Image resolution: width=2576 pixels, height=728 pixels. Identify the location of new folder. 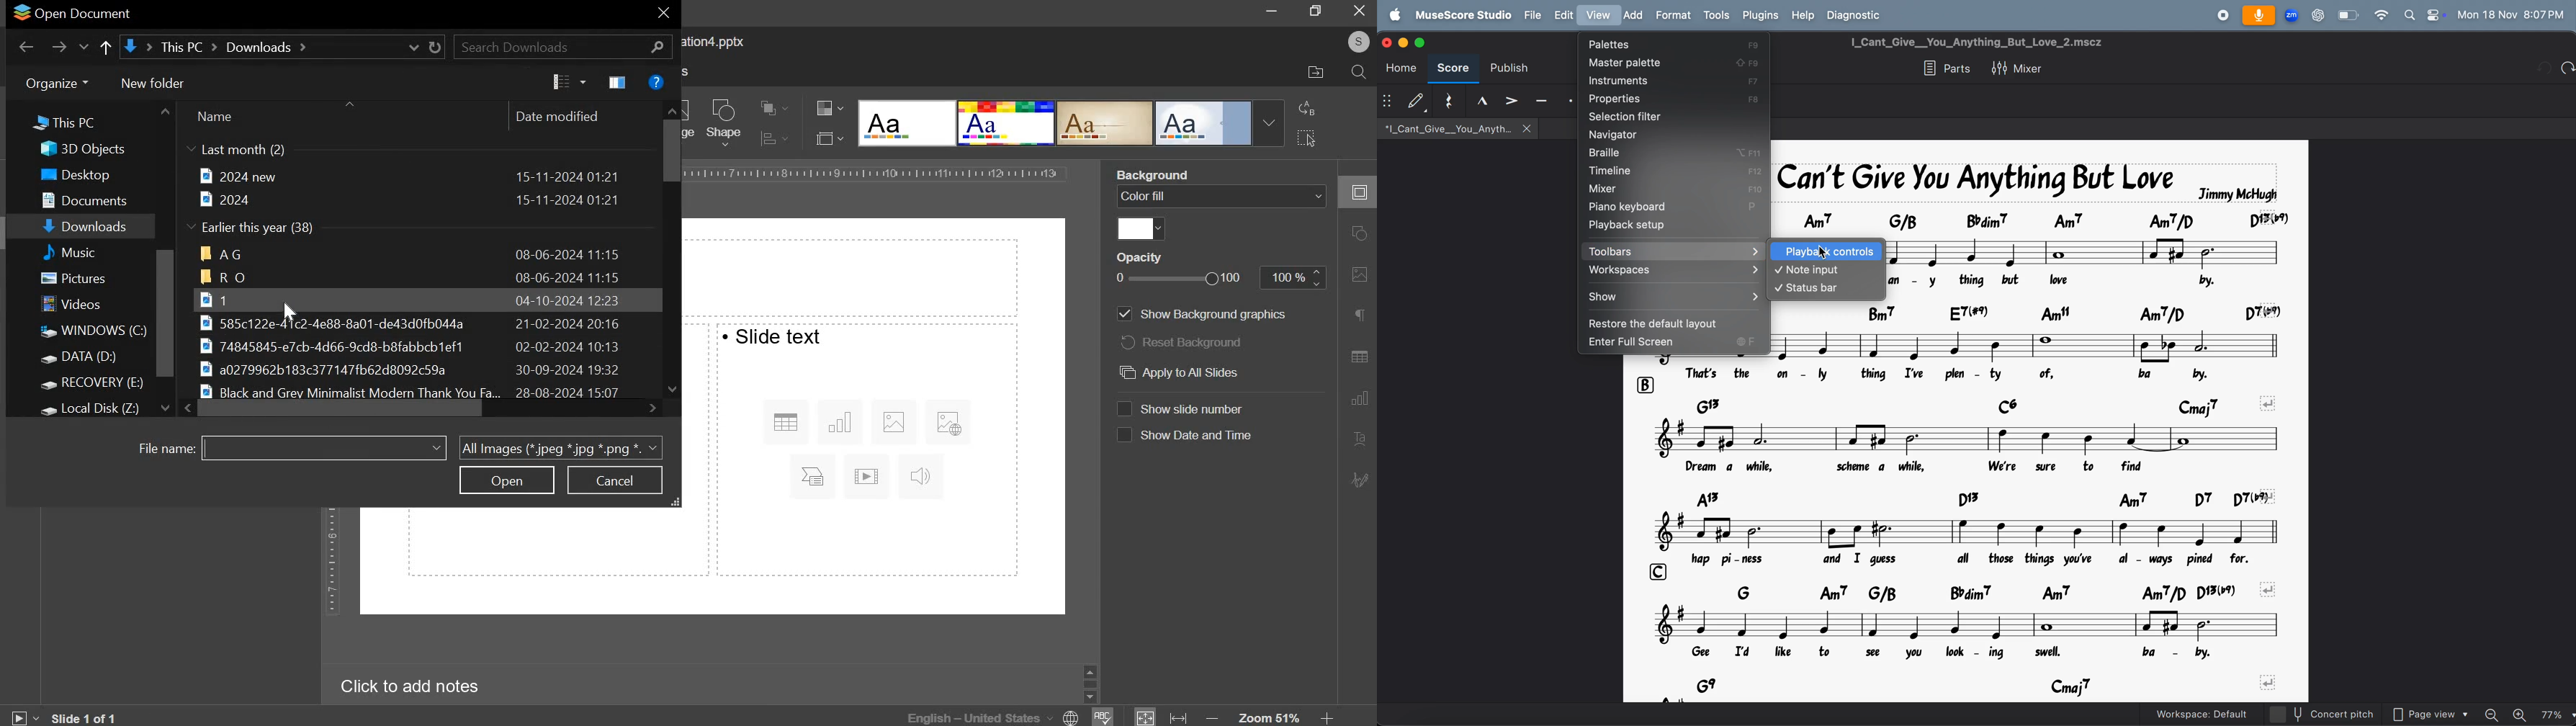
(153, 83).